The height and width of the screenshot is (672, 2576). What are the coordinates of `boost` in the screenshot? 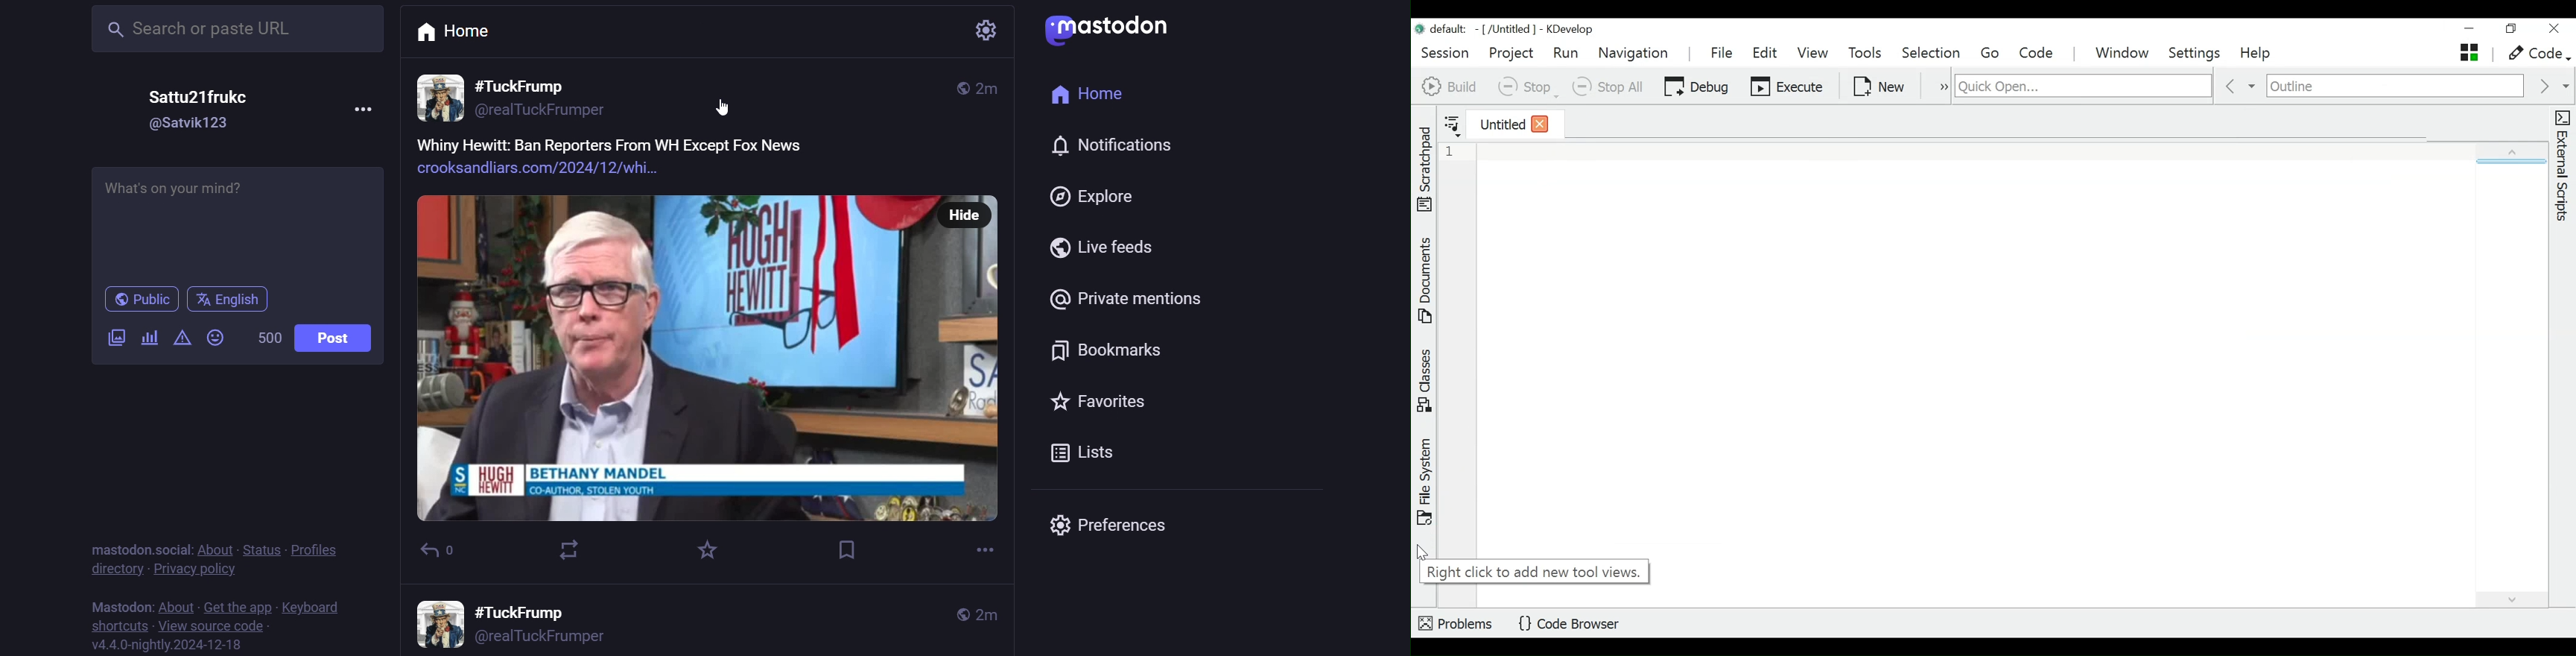 It's located at (574, 547).